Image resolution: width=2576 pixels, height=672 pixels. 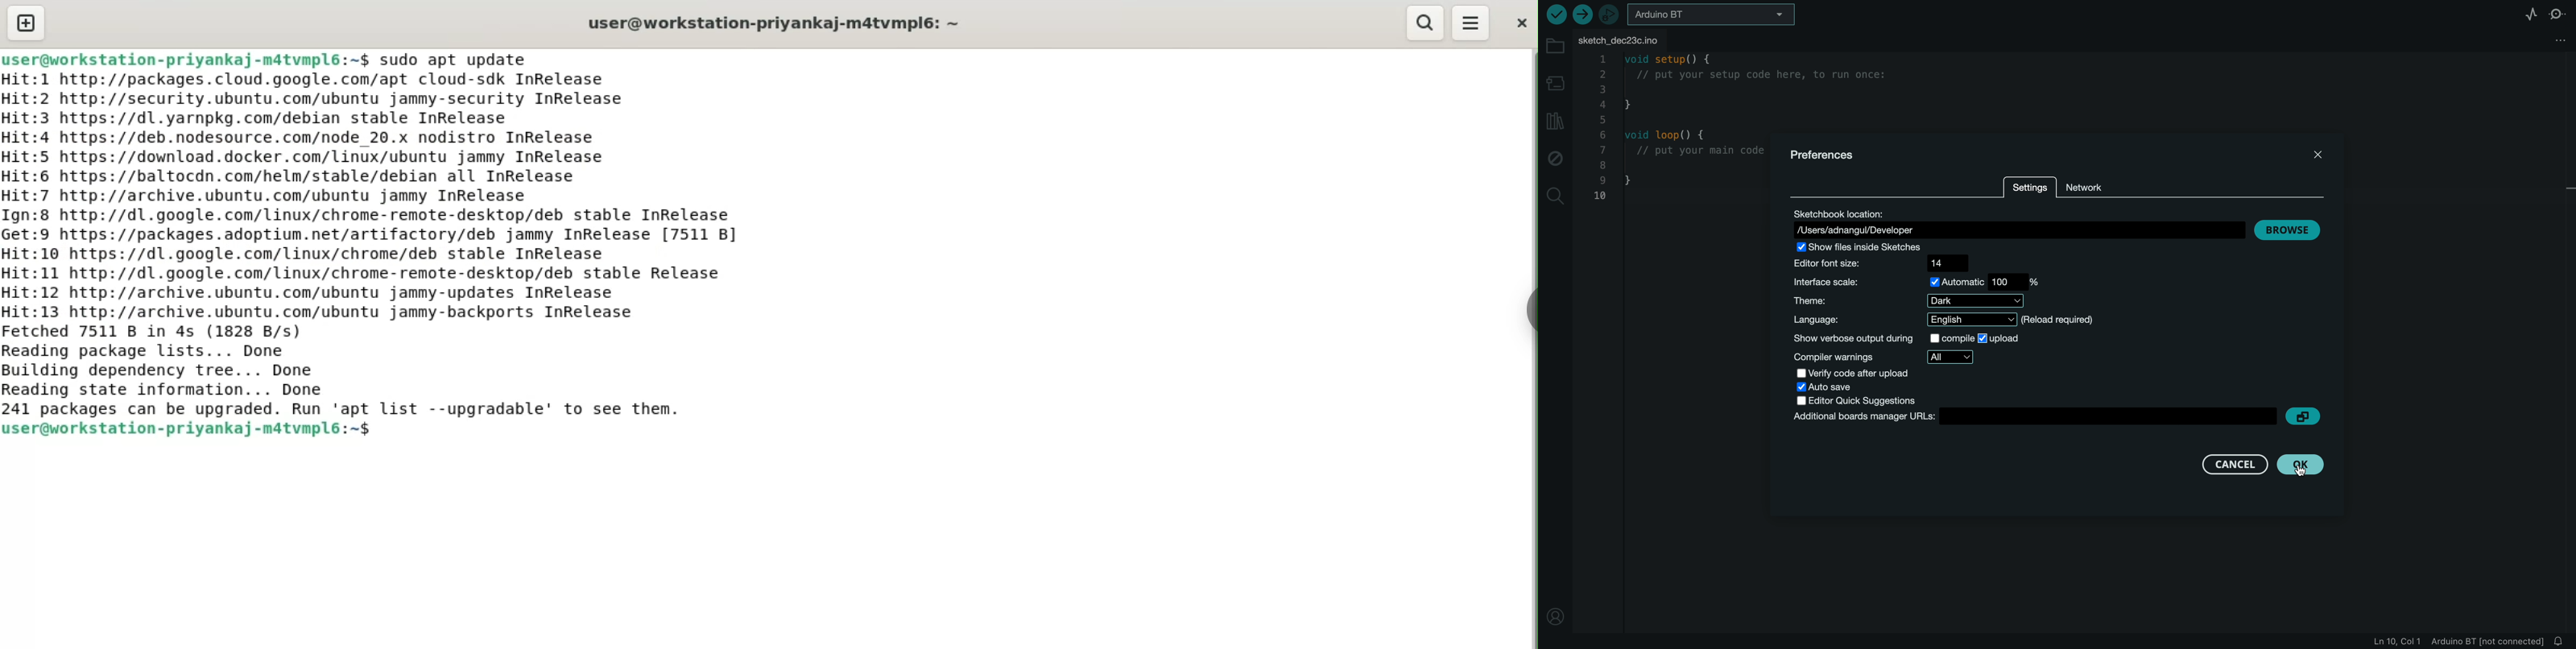 I want to click on clicked, so click(x=2302, y=467).